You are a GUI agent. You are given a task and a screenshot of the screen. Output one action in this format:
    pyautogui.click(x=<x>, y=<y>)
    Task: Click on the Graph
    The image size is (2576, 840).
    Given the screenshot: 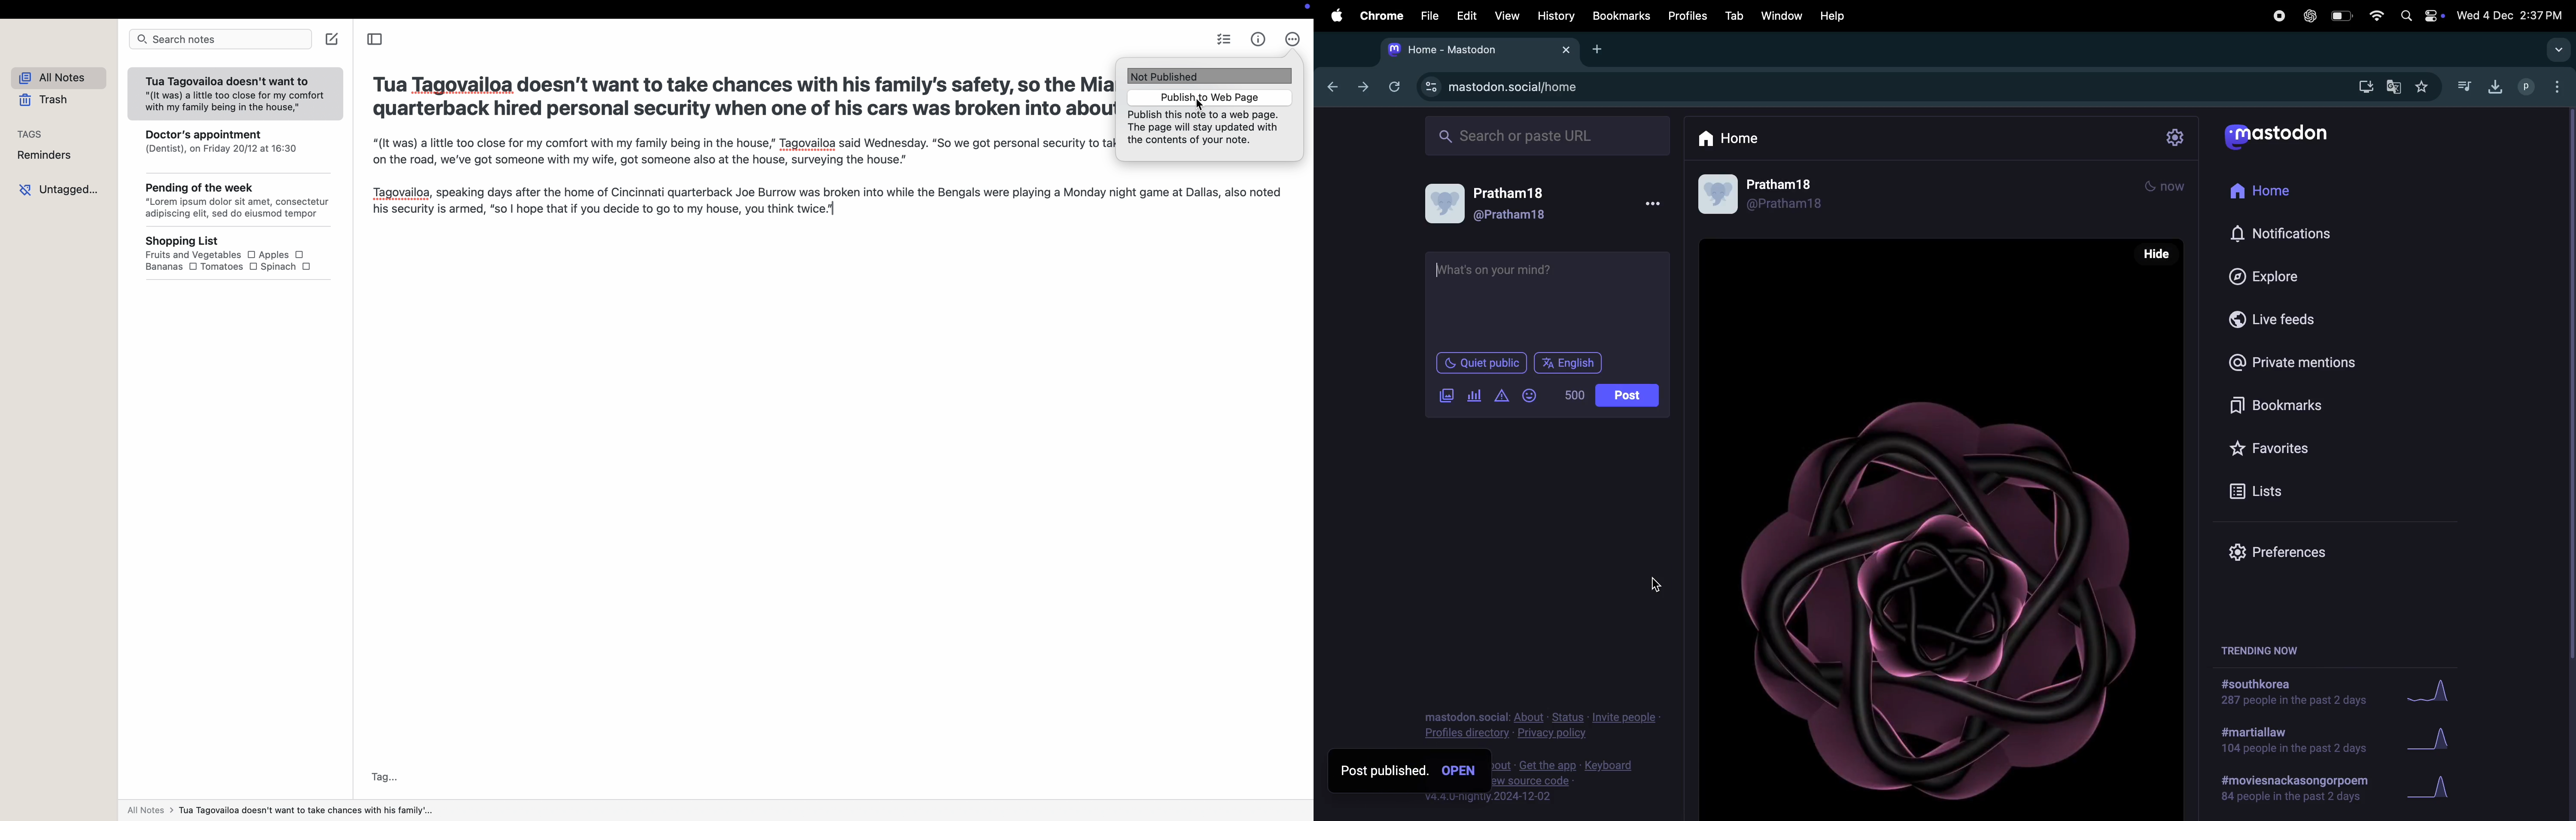 What is the action you would take?
    pyautogui.click(x=2433, y=788)
    